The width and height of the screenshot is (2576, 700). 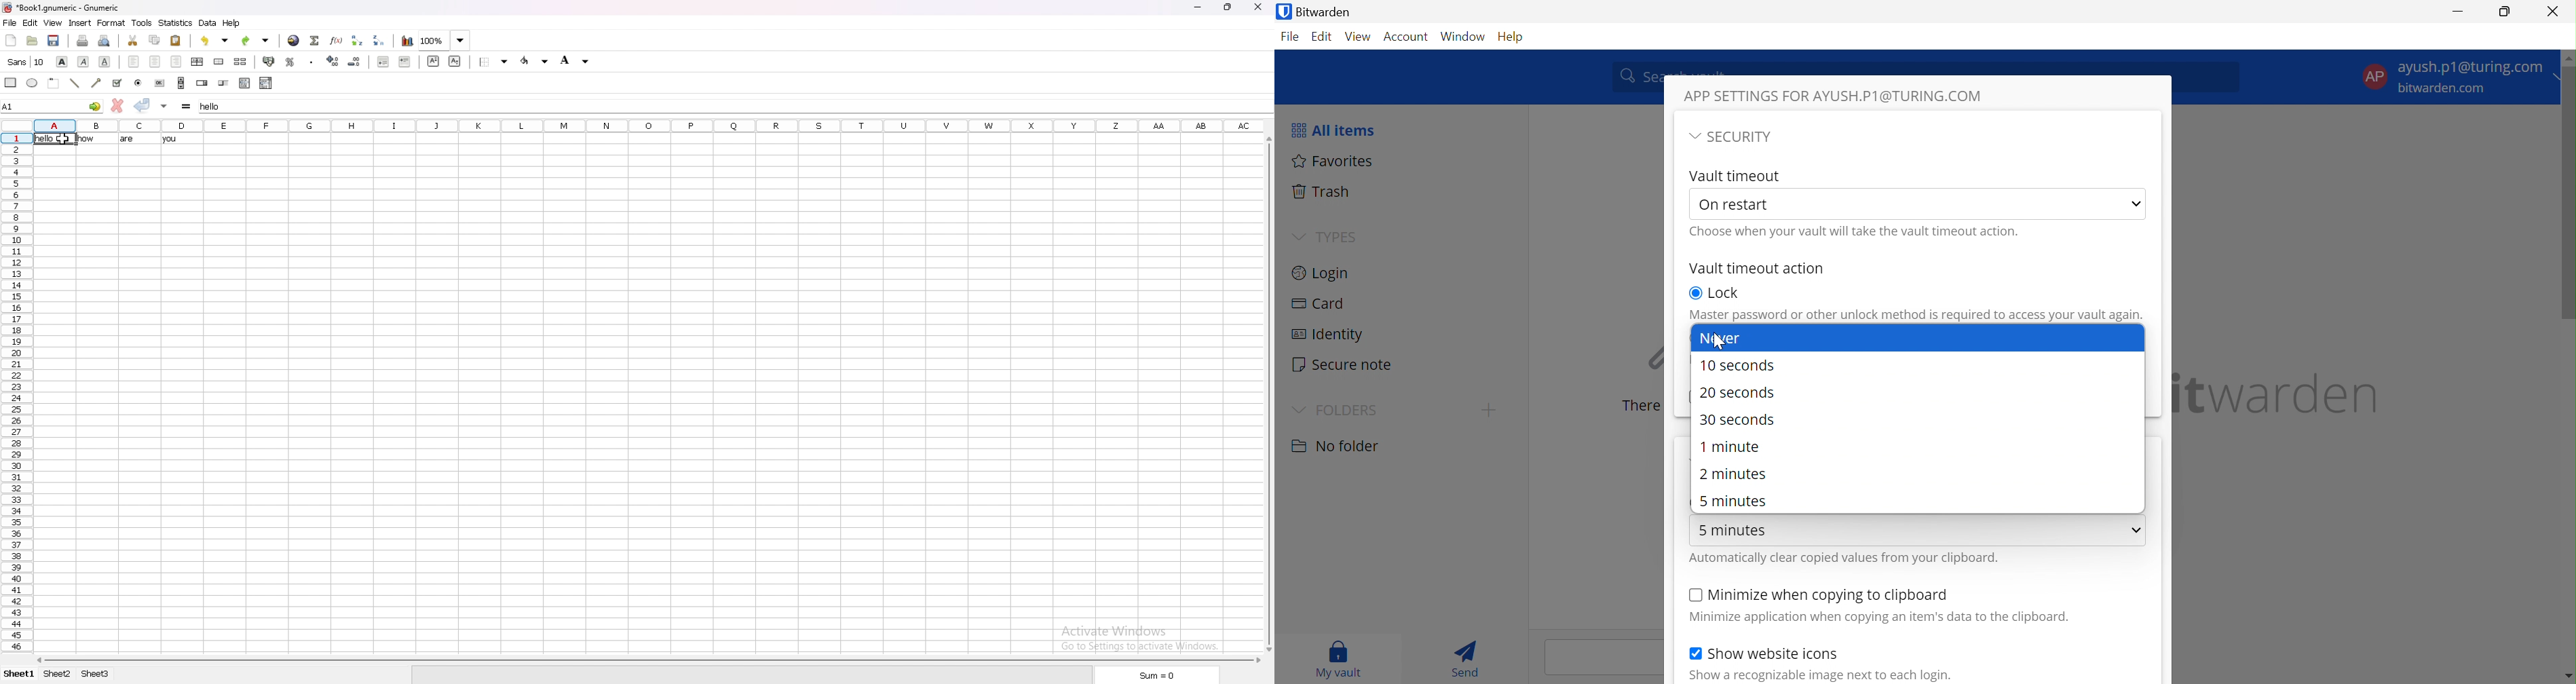 I want to click on Favorites, so click(x=1336, y=162).